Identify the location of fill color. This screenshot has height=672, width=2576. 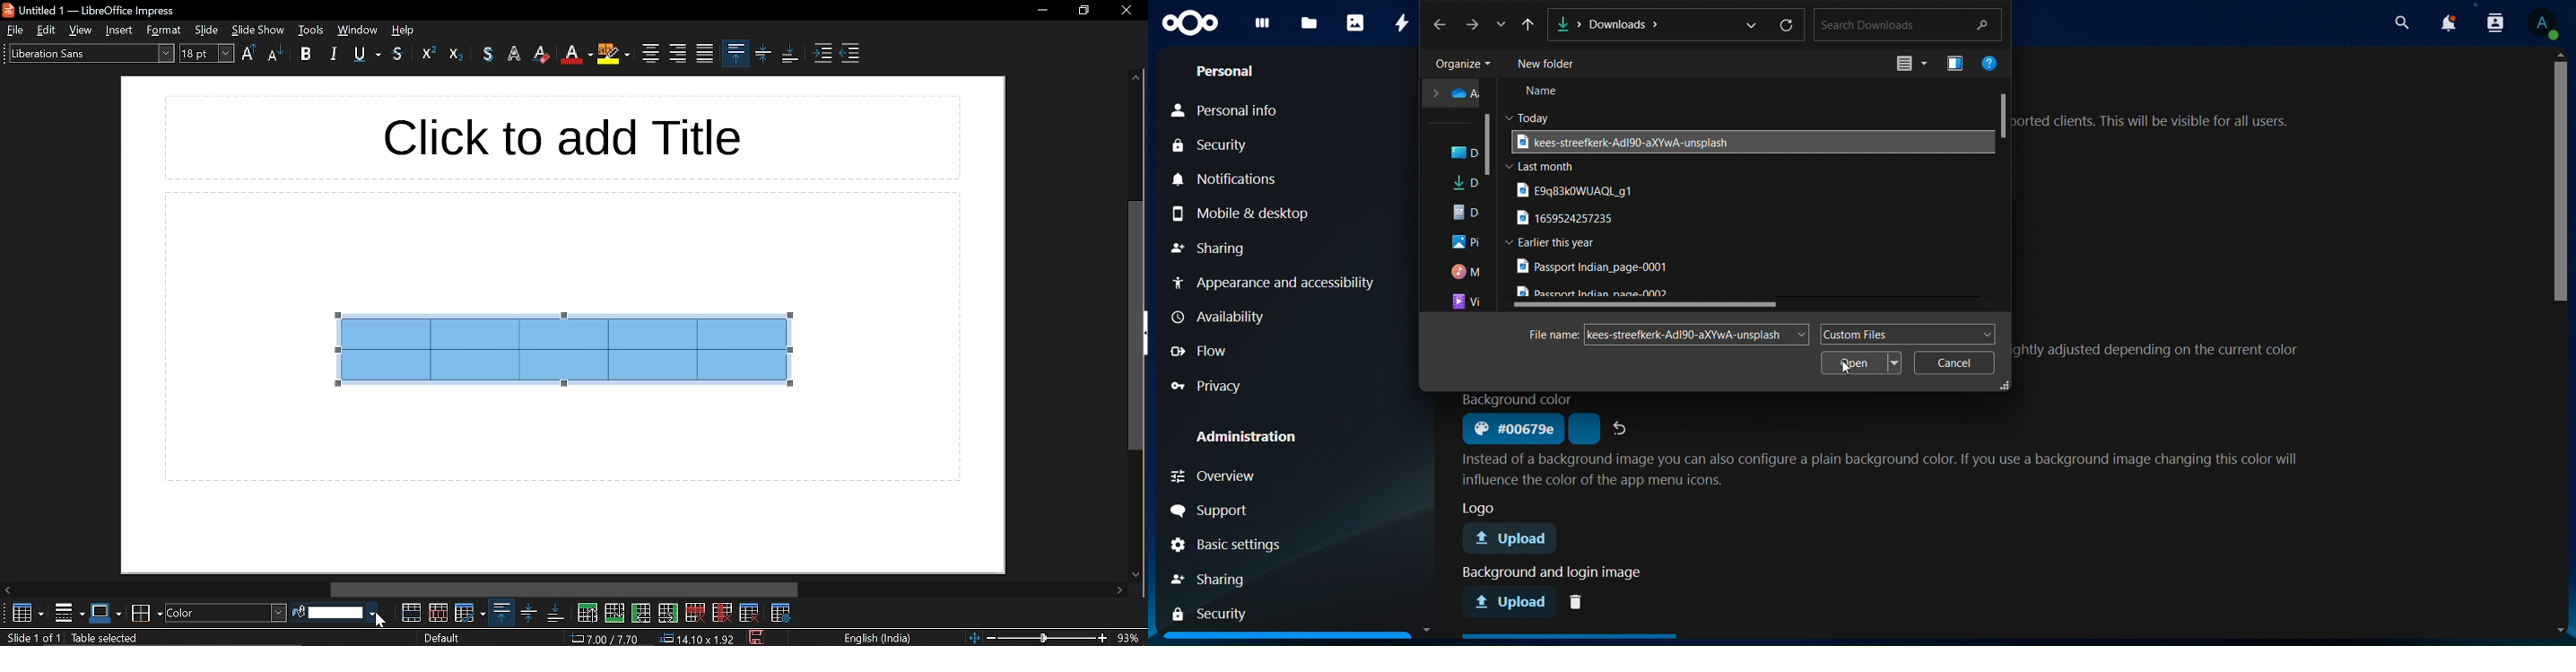
(344, 613).